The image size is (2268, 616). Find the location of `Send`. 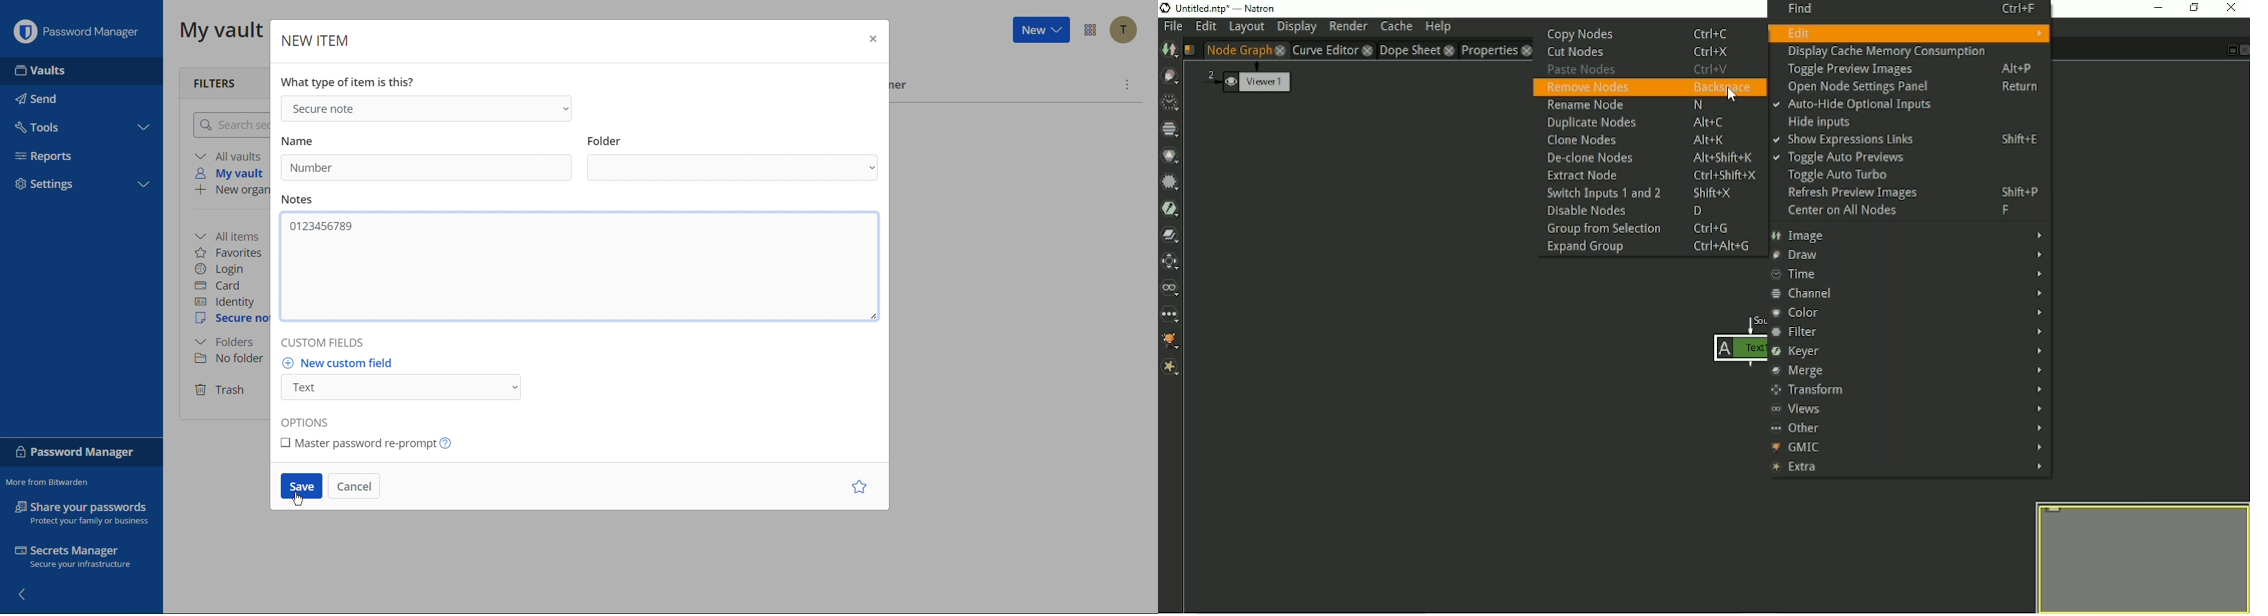

Send is located at coordinates (42, 99).